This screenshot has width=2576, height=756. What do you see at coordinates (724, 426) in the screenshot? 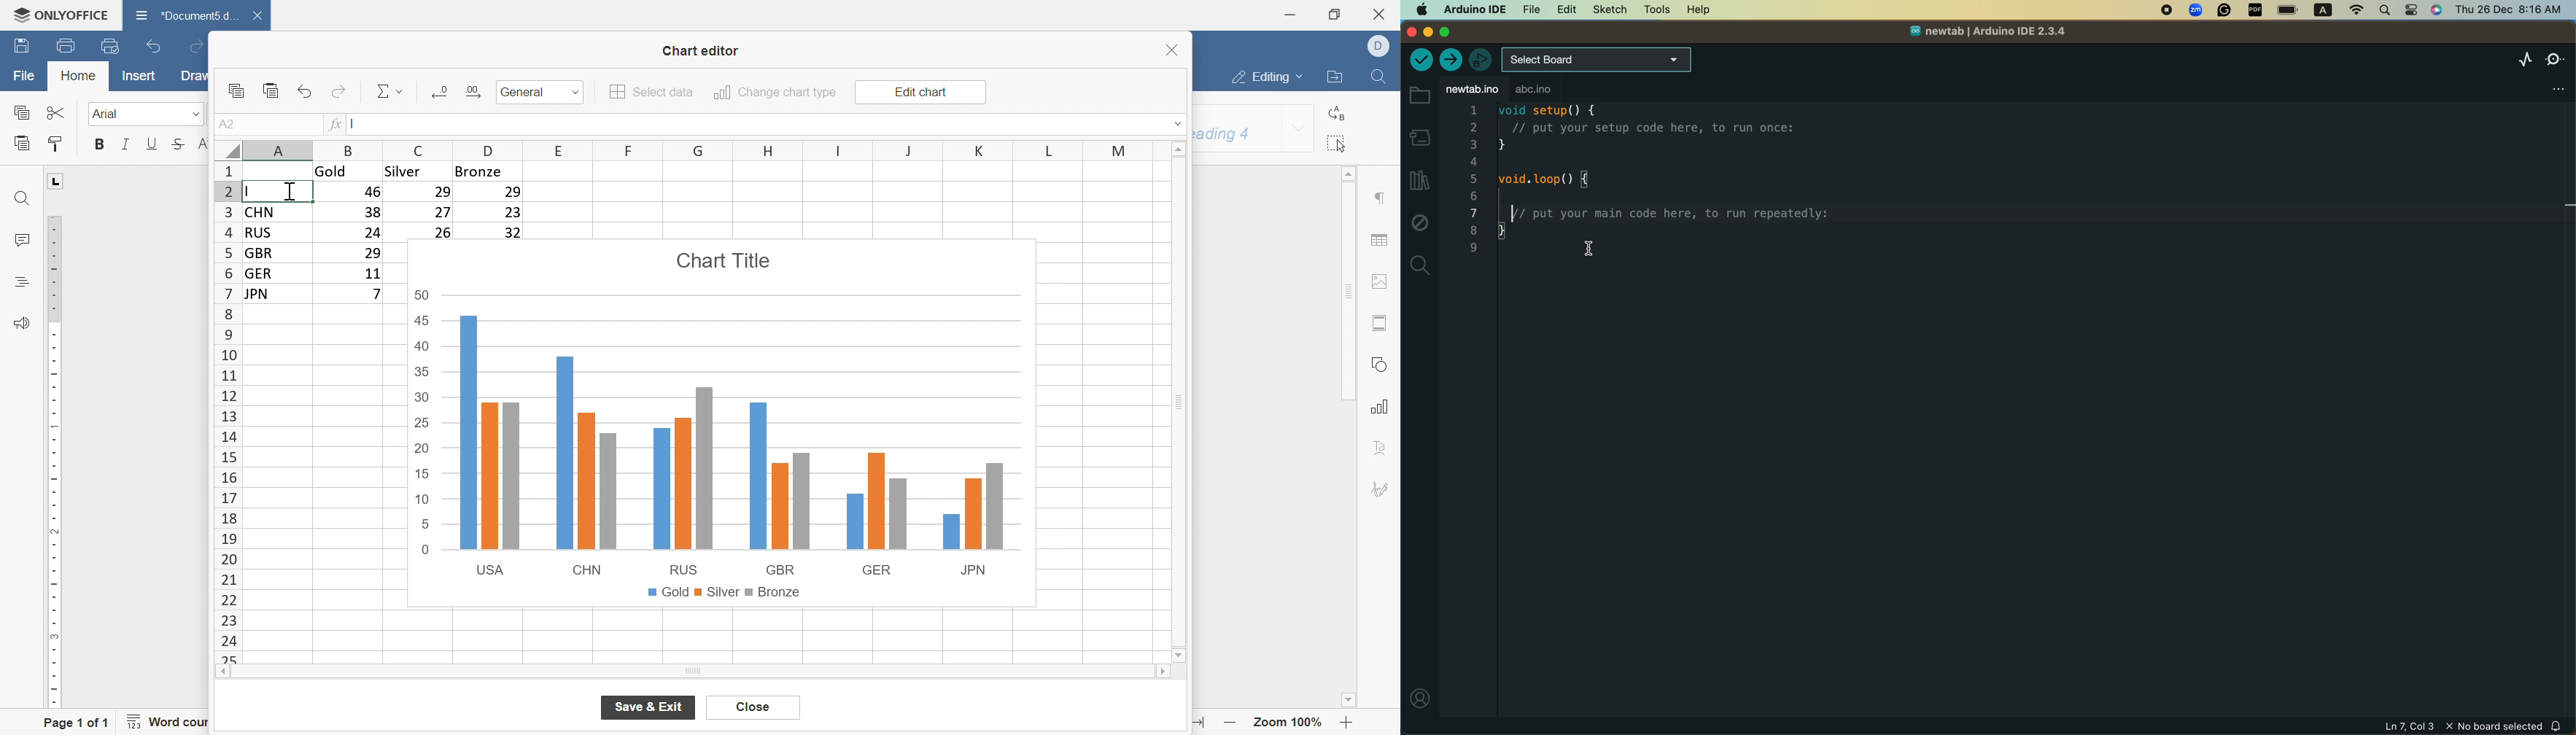
I see `Chart` at bounding box center [724, 426].